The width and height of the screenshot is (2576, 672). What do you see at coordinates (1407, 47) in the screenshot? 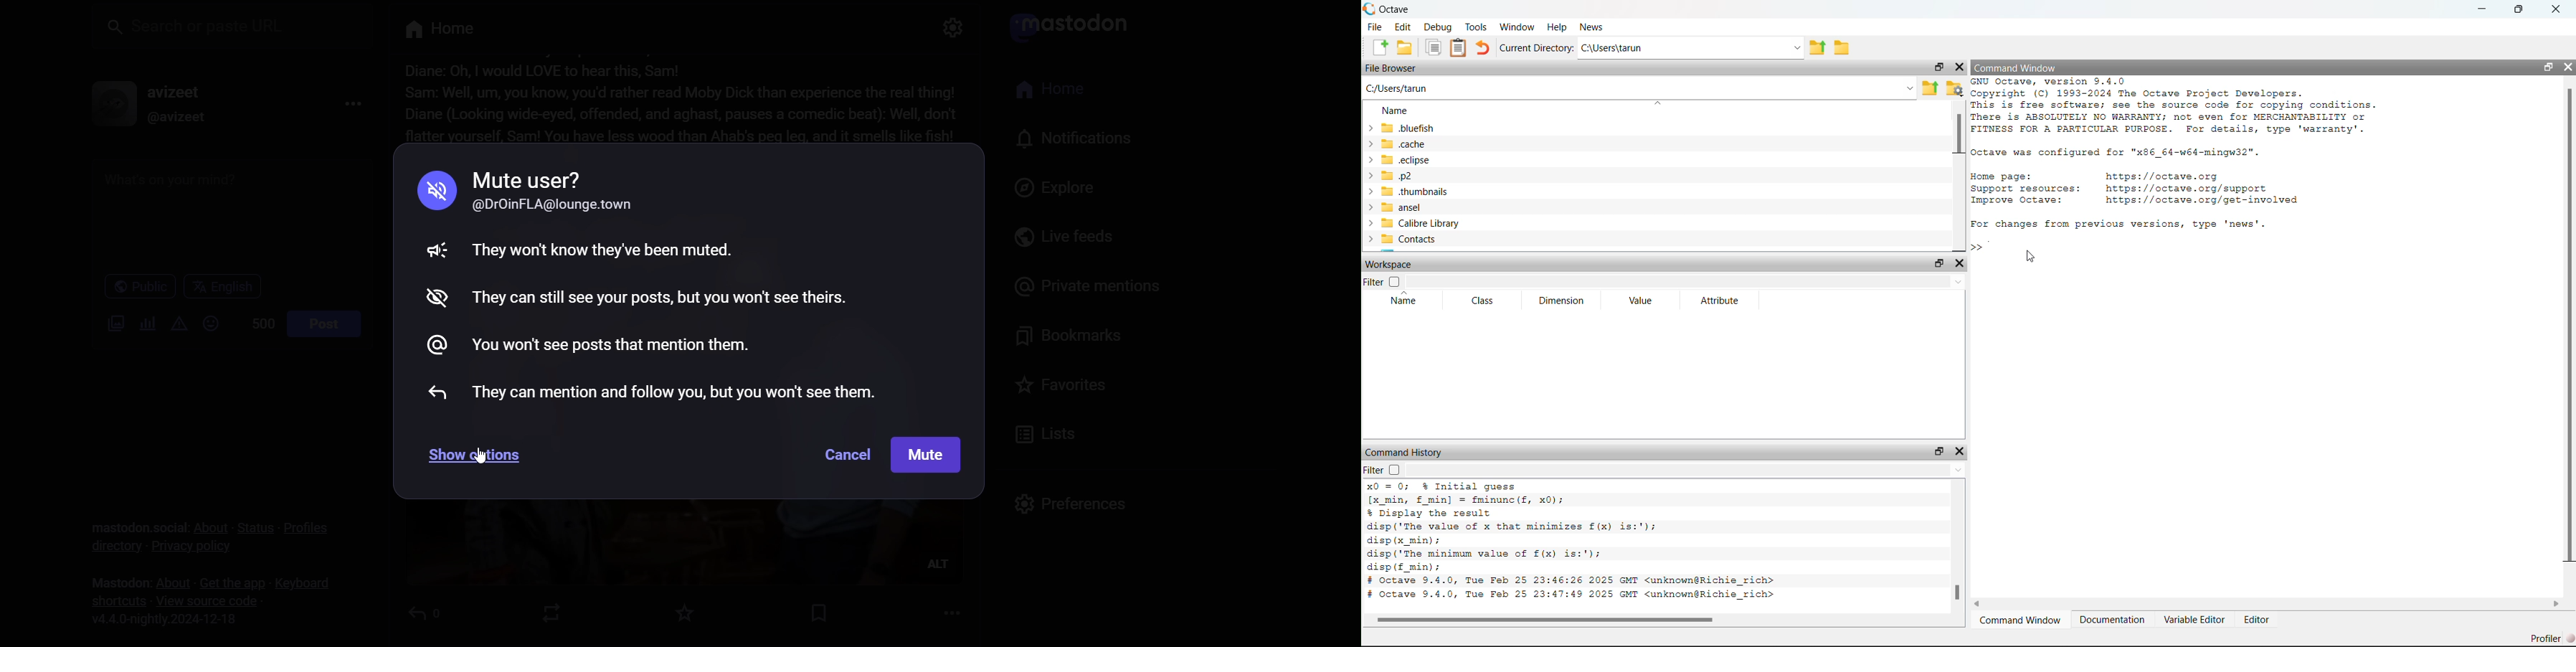
I see `Open an existing file in editor` at bounding box center [1407, 47].